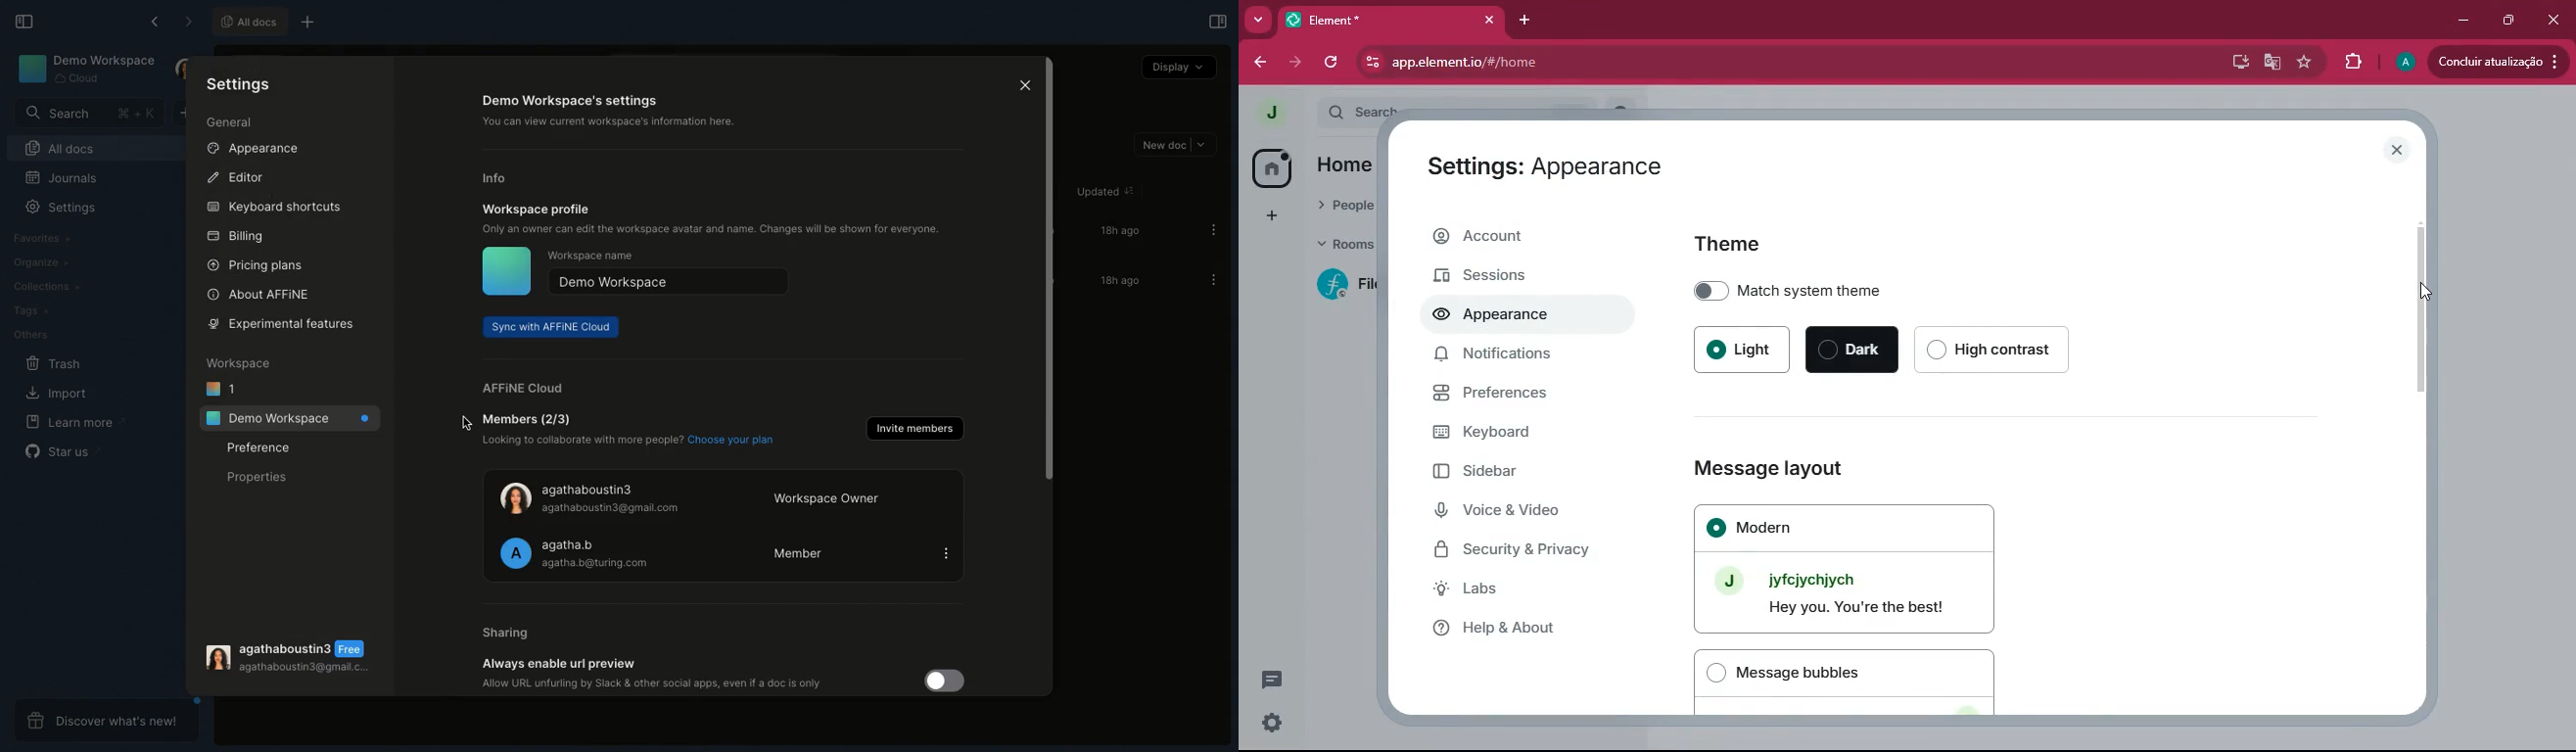 This screenshot has width=2576, height=756. What do you see at coordinates (1333, 62) in the screenshot?
I see `refresh` at bounding box center [1333, 62].